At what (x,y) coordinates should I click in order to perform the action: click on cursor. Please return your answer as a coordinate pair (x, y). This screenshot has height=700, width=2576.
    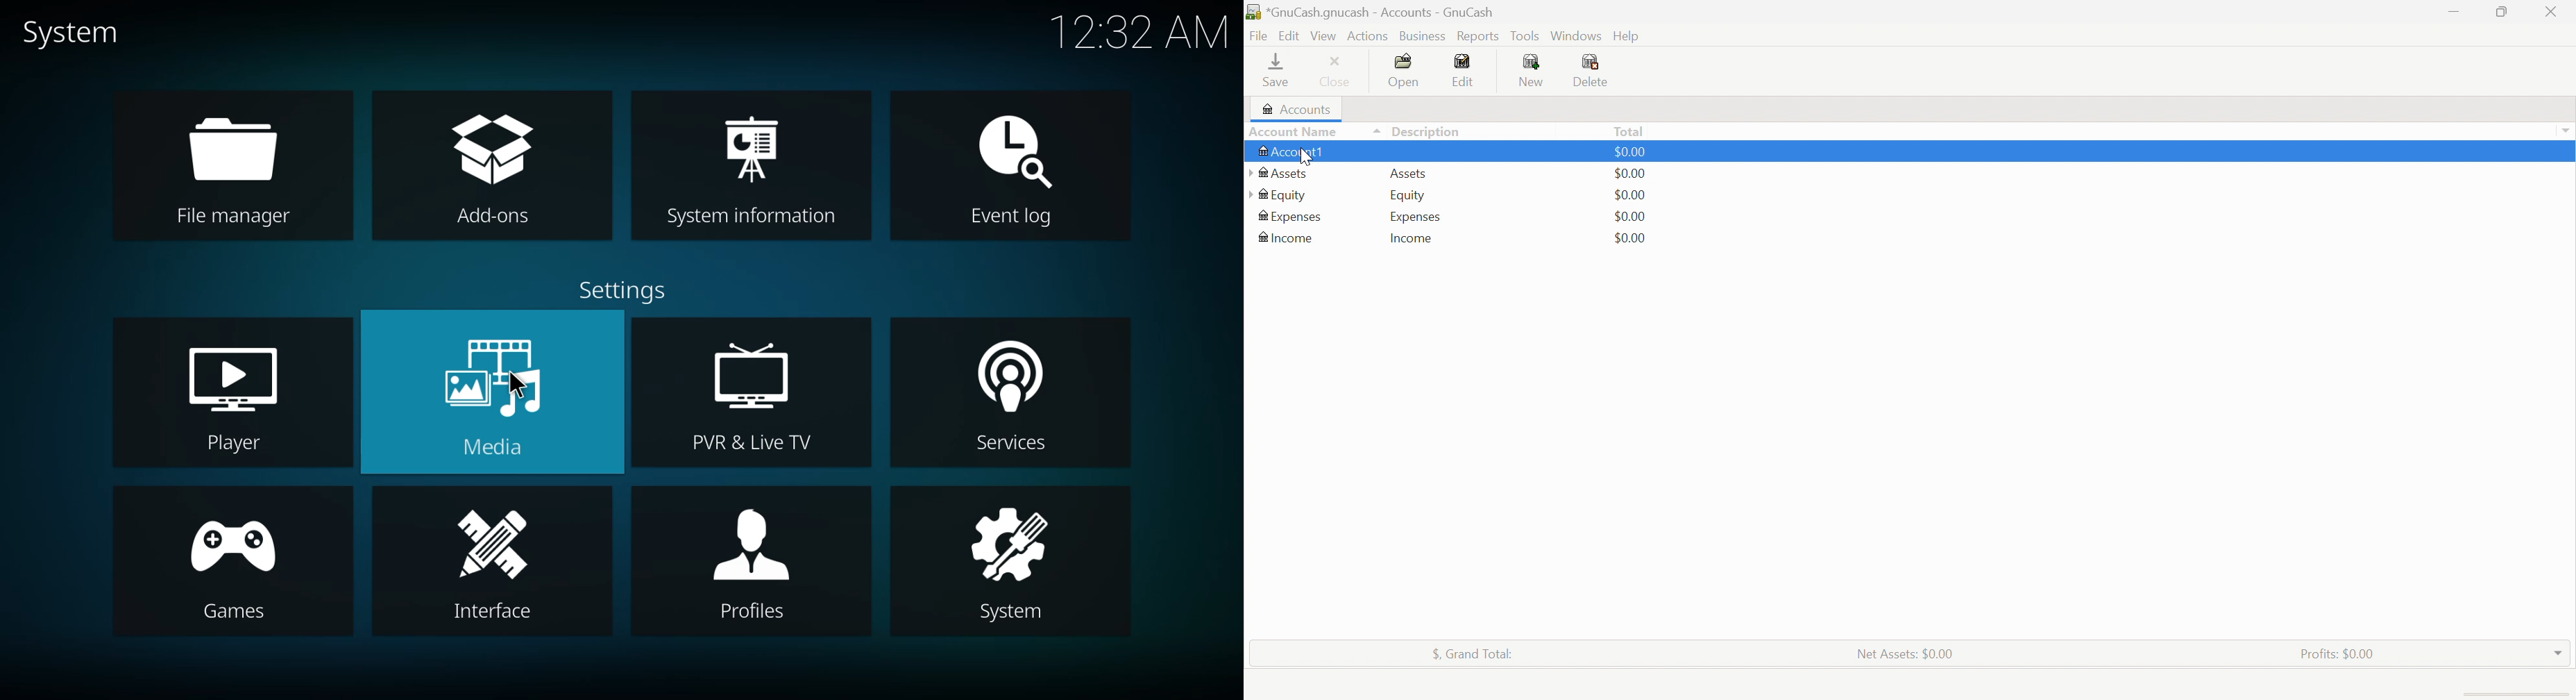
    Looking at the image, I should click on (518, 385).